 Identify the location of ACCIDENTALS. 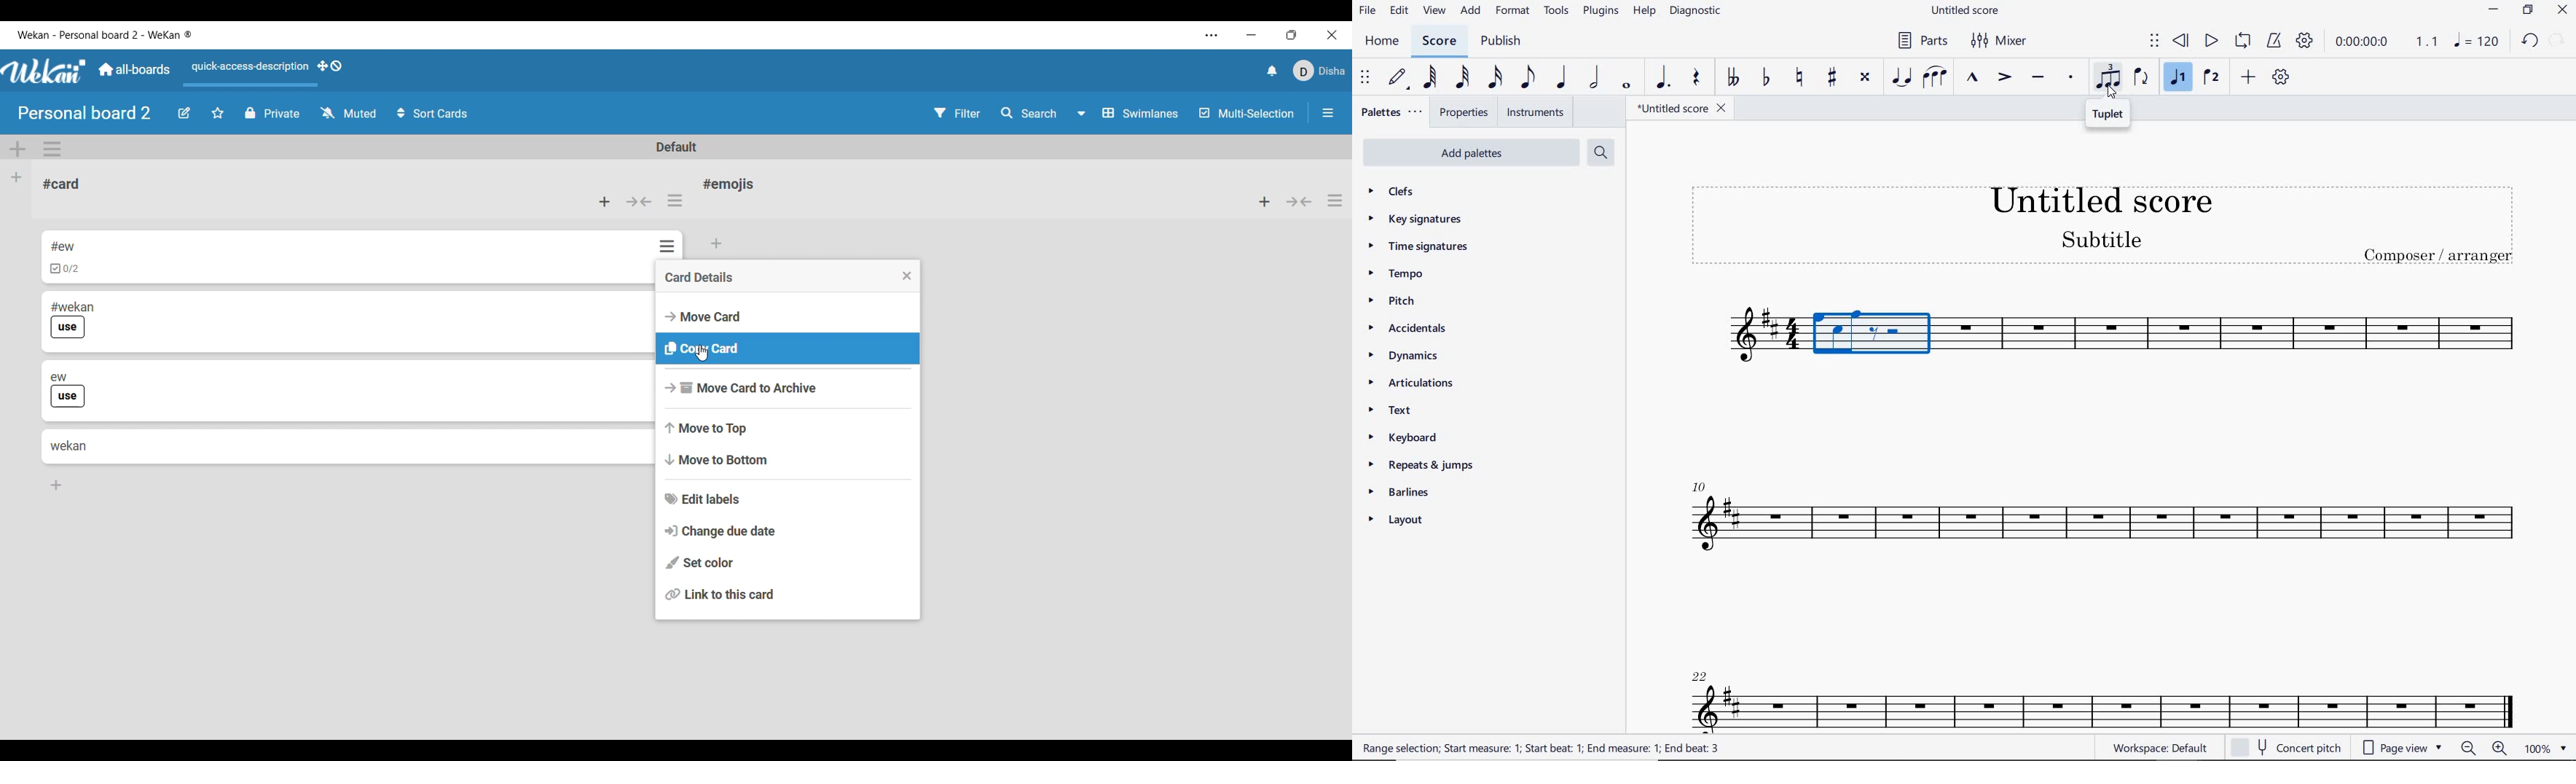
(1417, 329).